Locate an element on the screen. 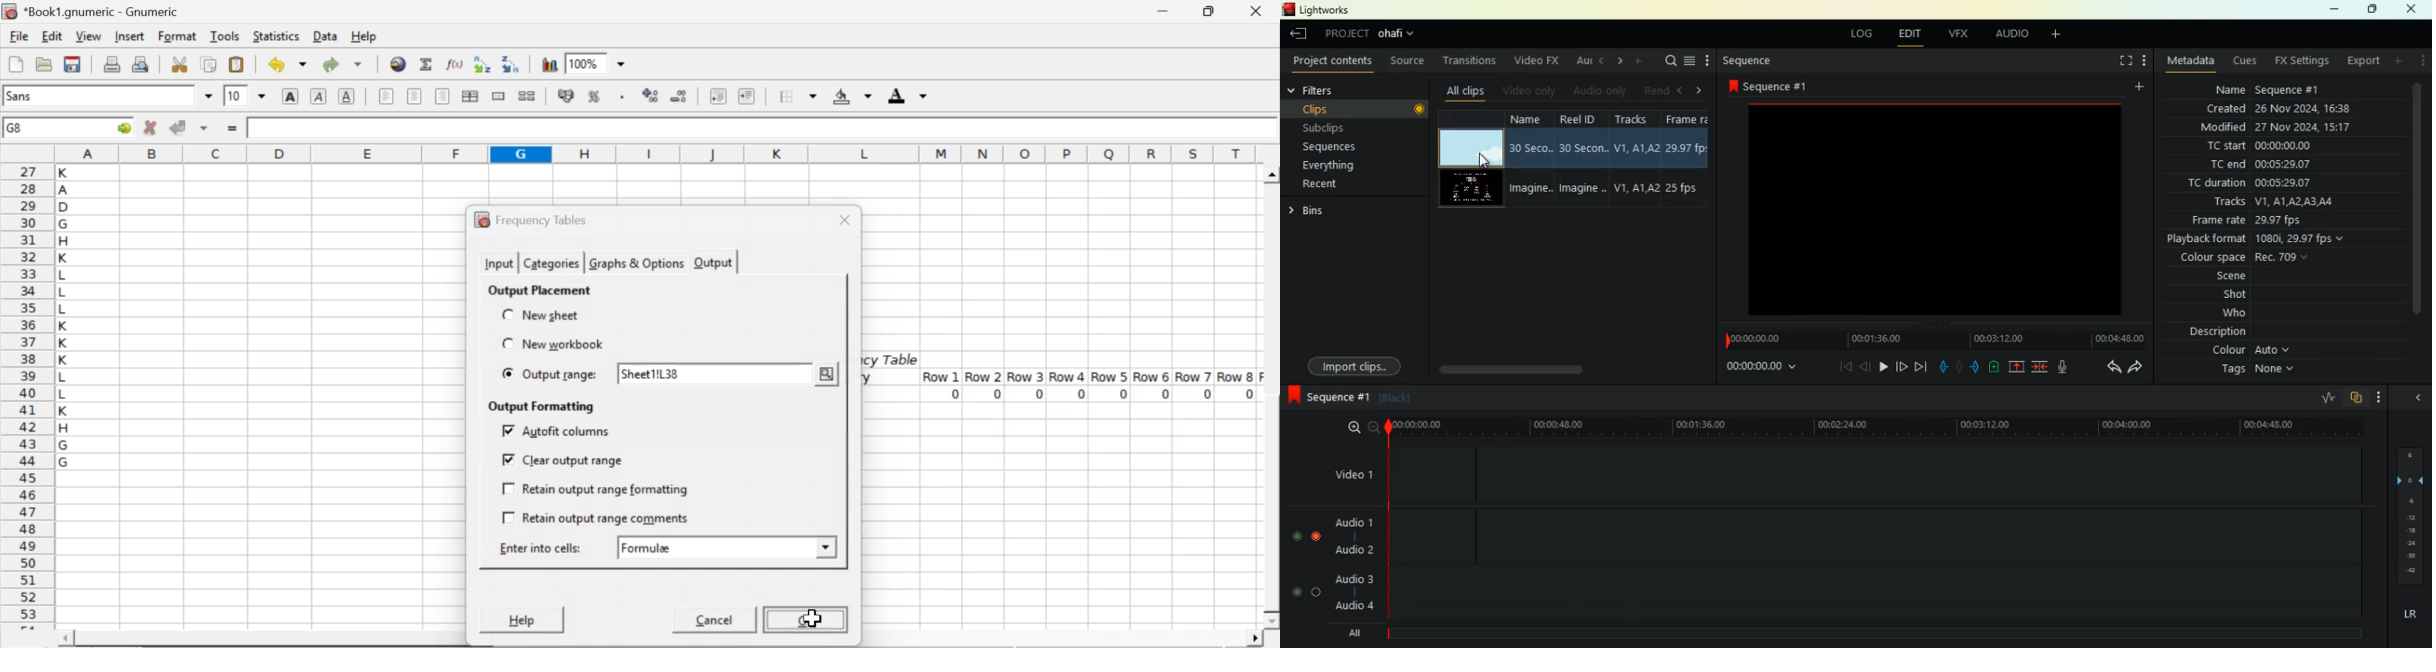 The height and width of the screenshot is (672, 2436). scroll is located at coordinates (1543, 364).